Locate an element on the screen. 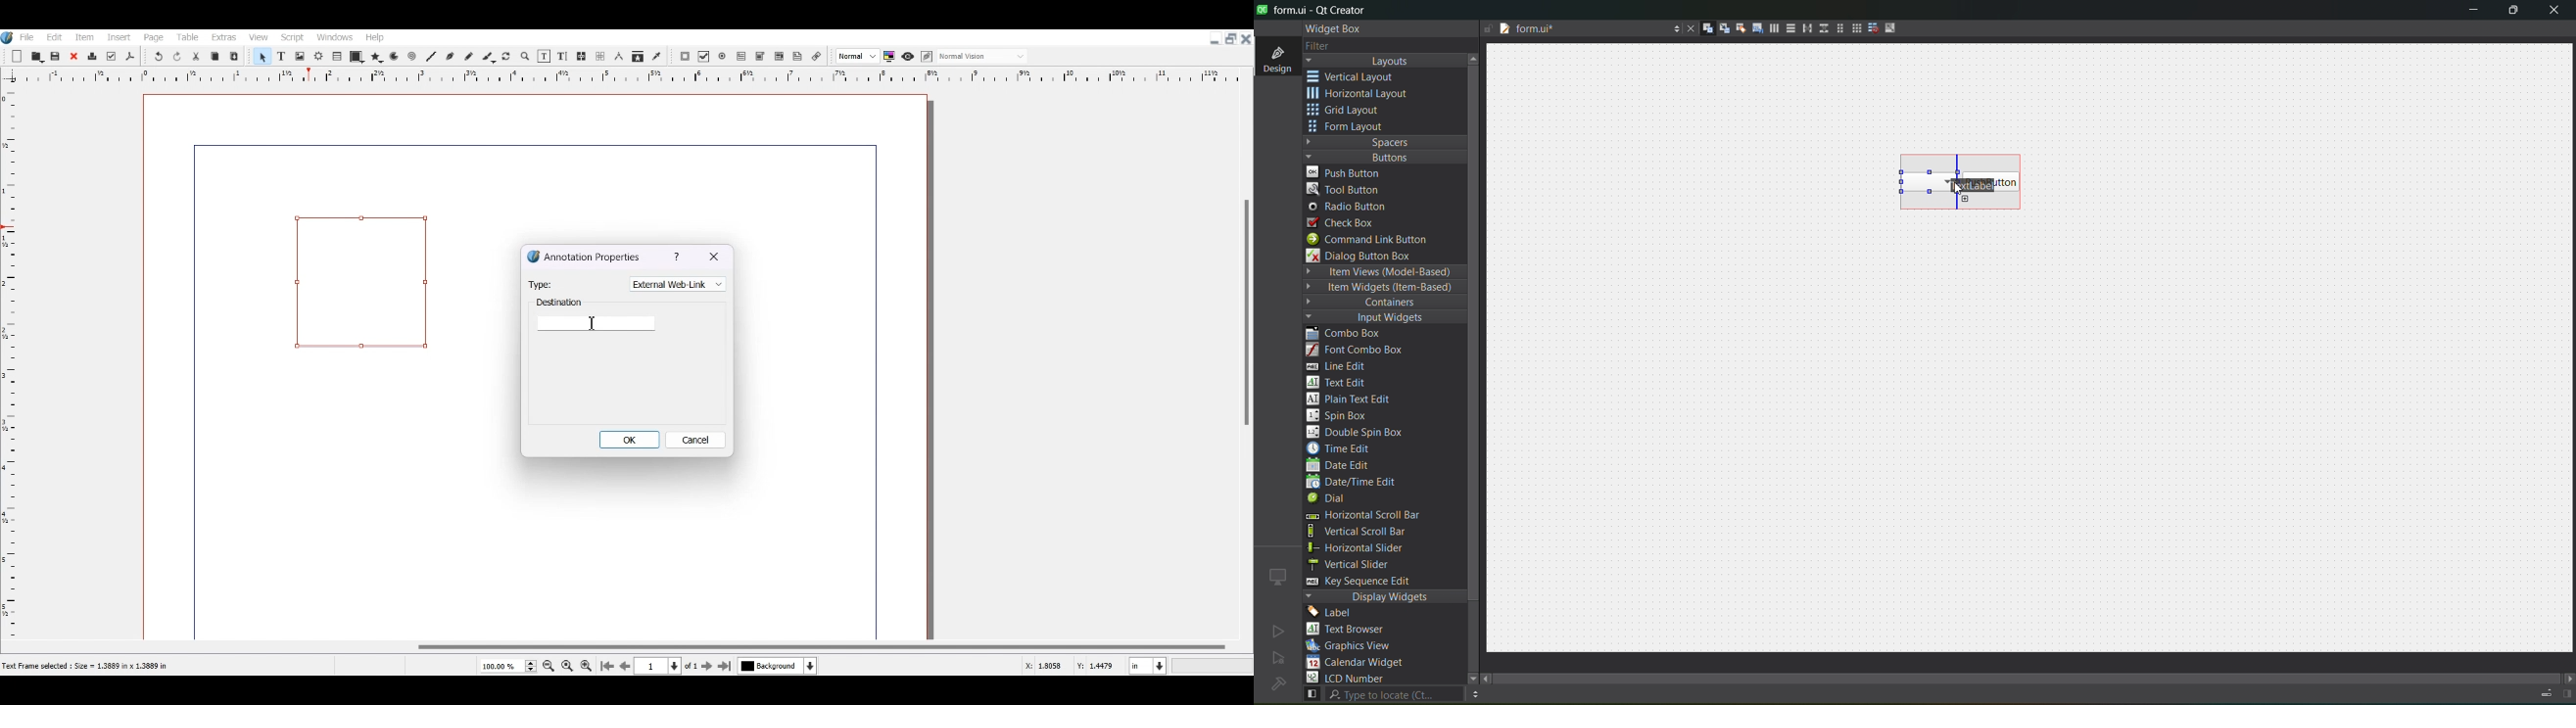 The image size is (2576, 728). Extras is located at coordinates (223, 37).